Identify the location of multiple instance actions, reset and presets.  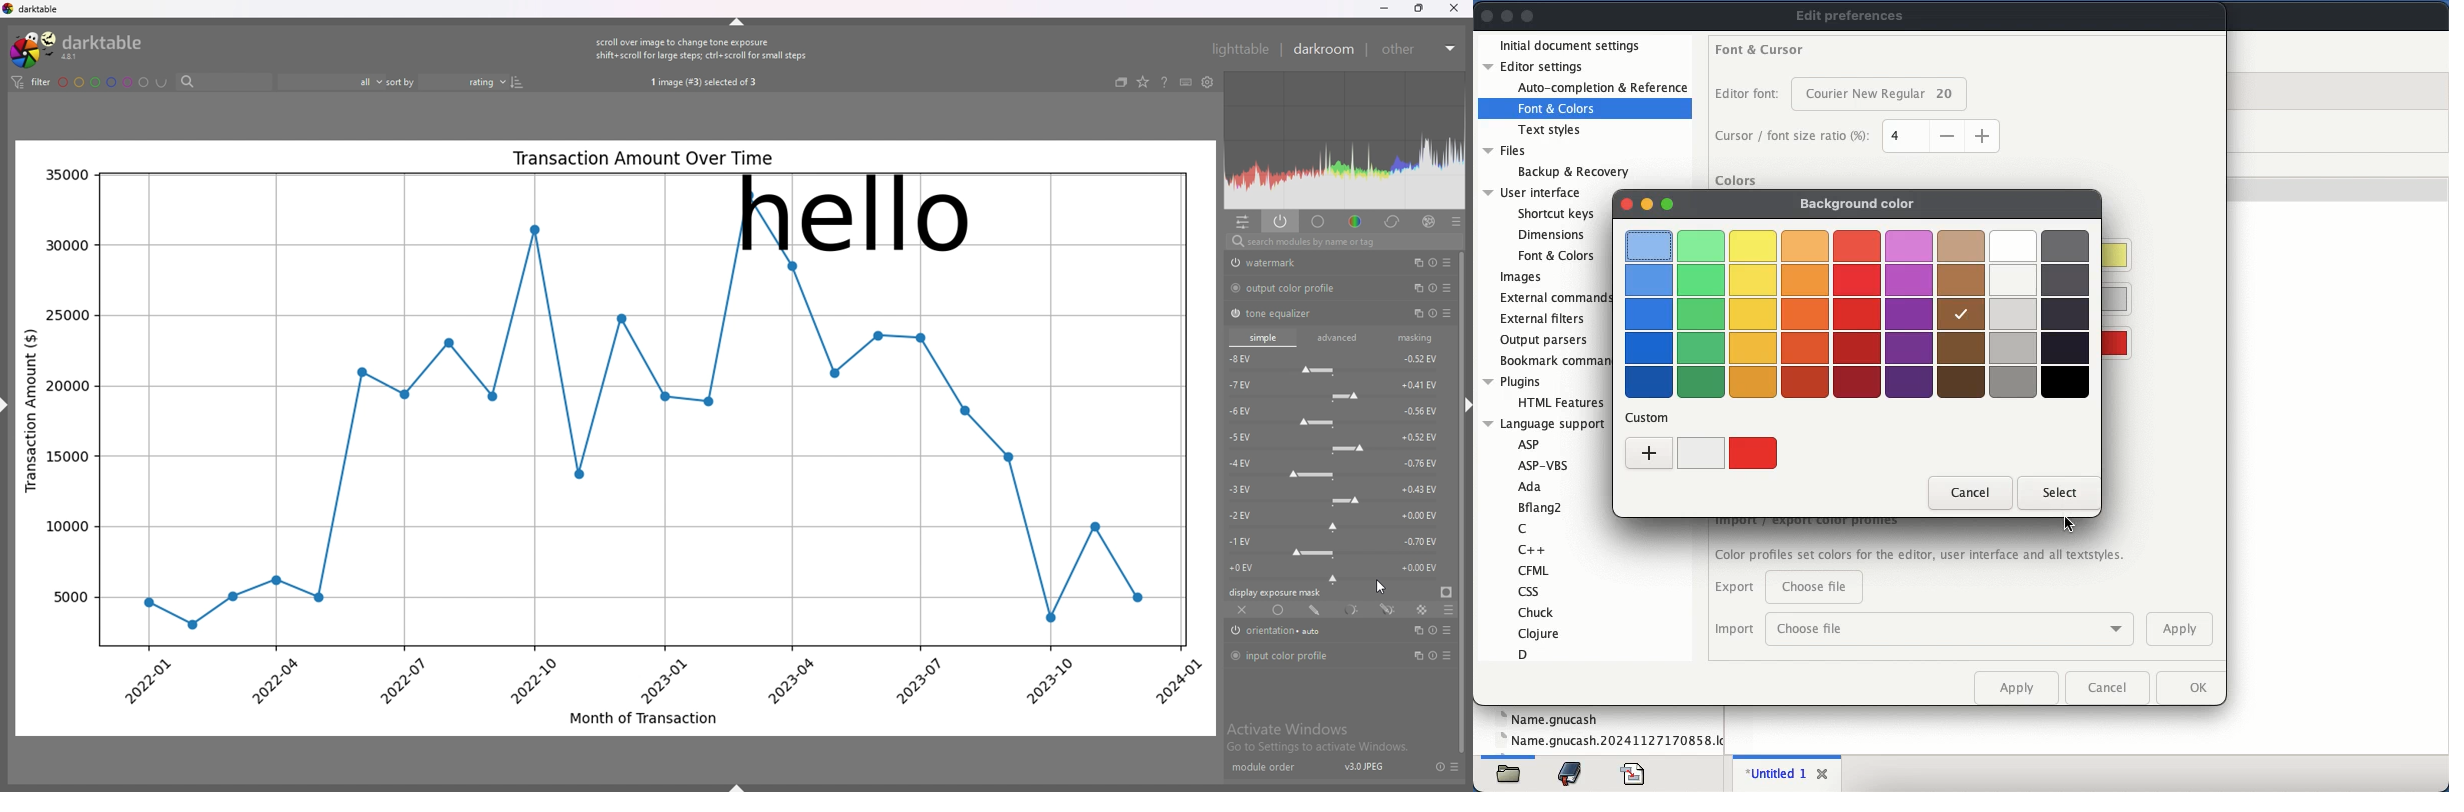
(1434, 289).